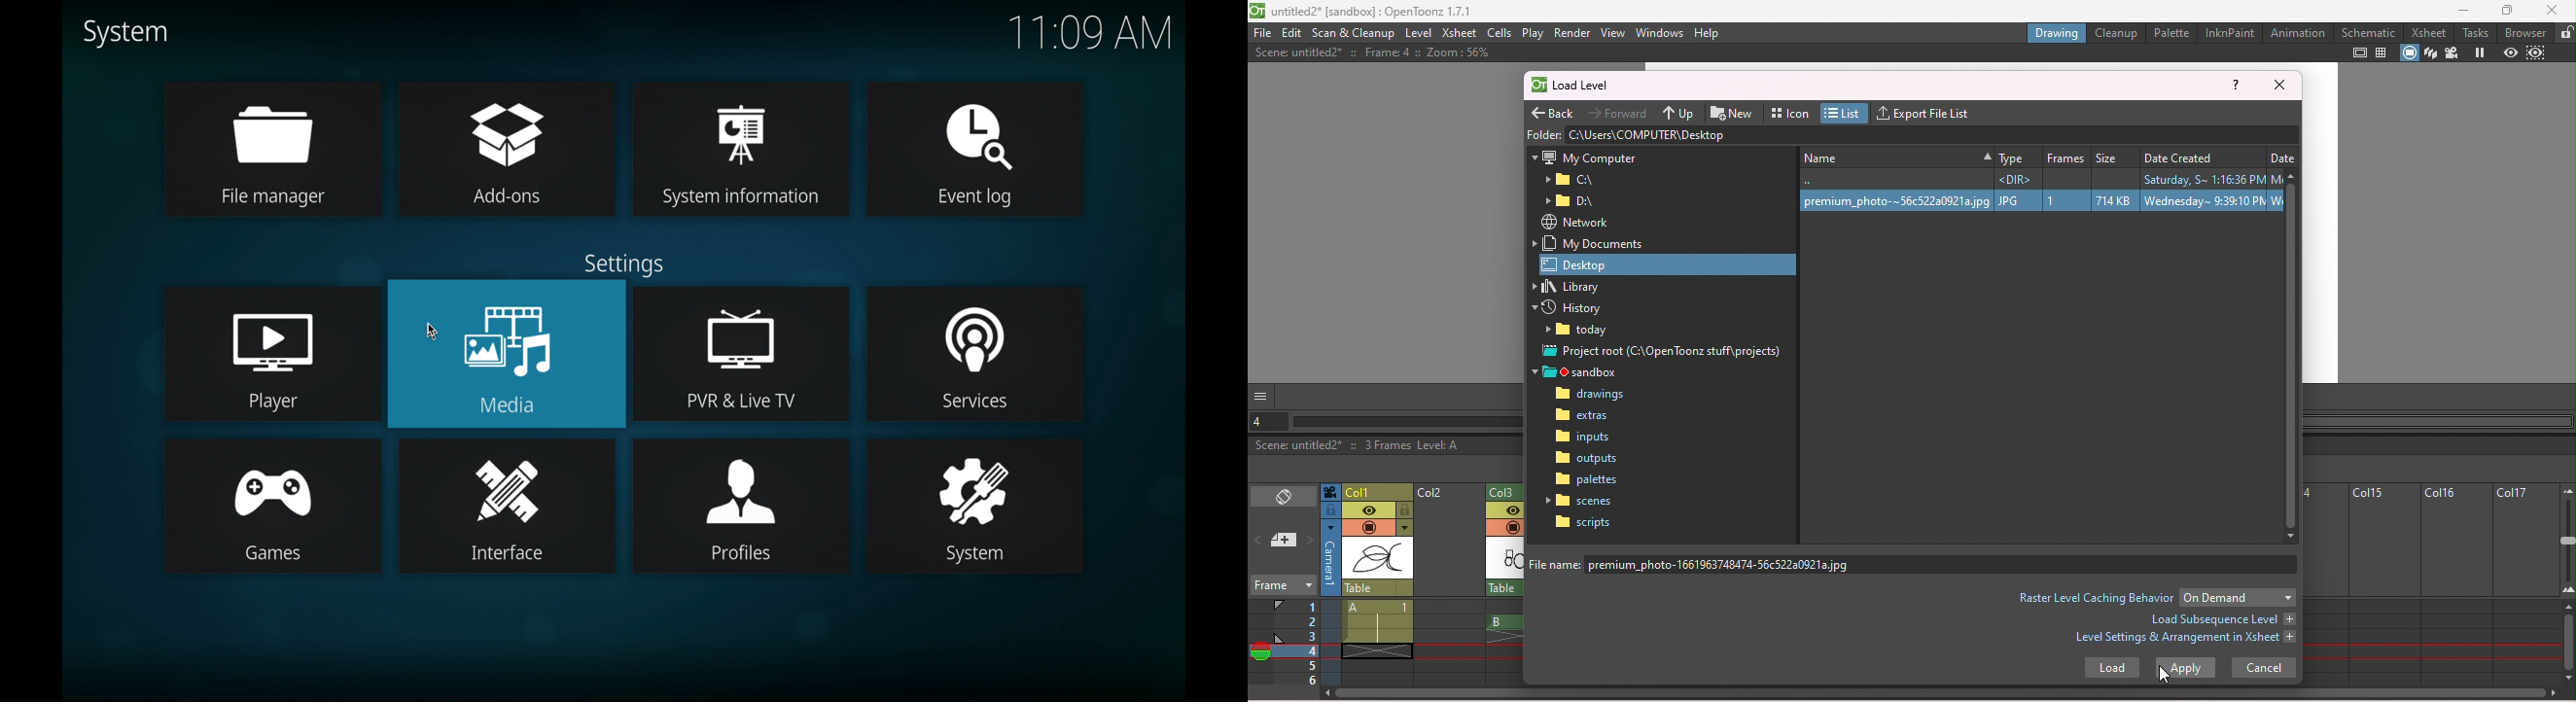 The height and width of the screenshot is (728, 2576). What do you see at coordinates (2172, 32) in the screenshot?
I see `Palette` at bounding box center [2172, 32].